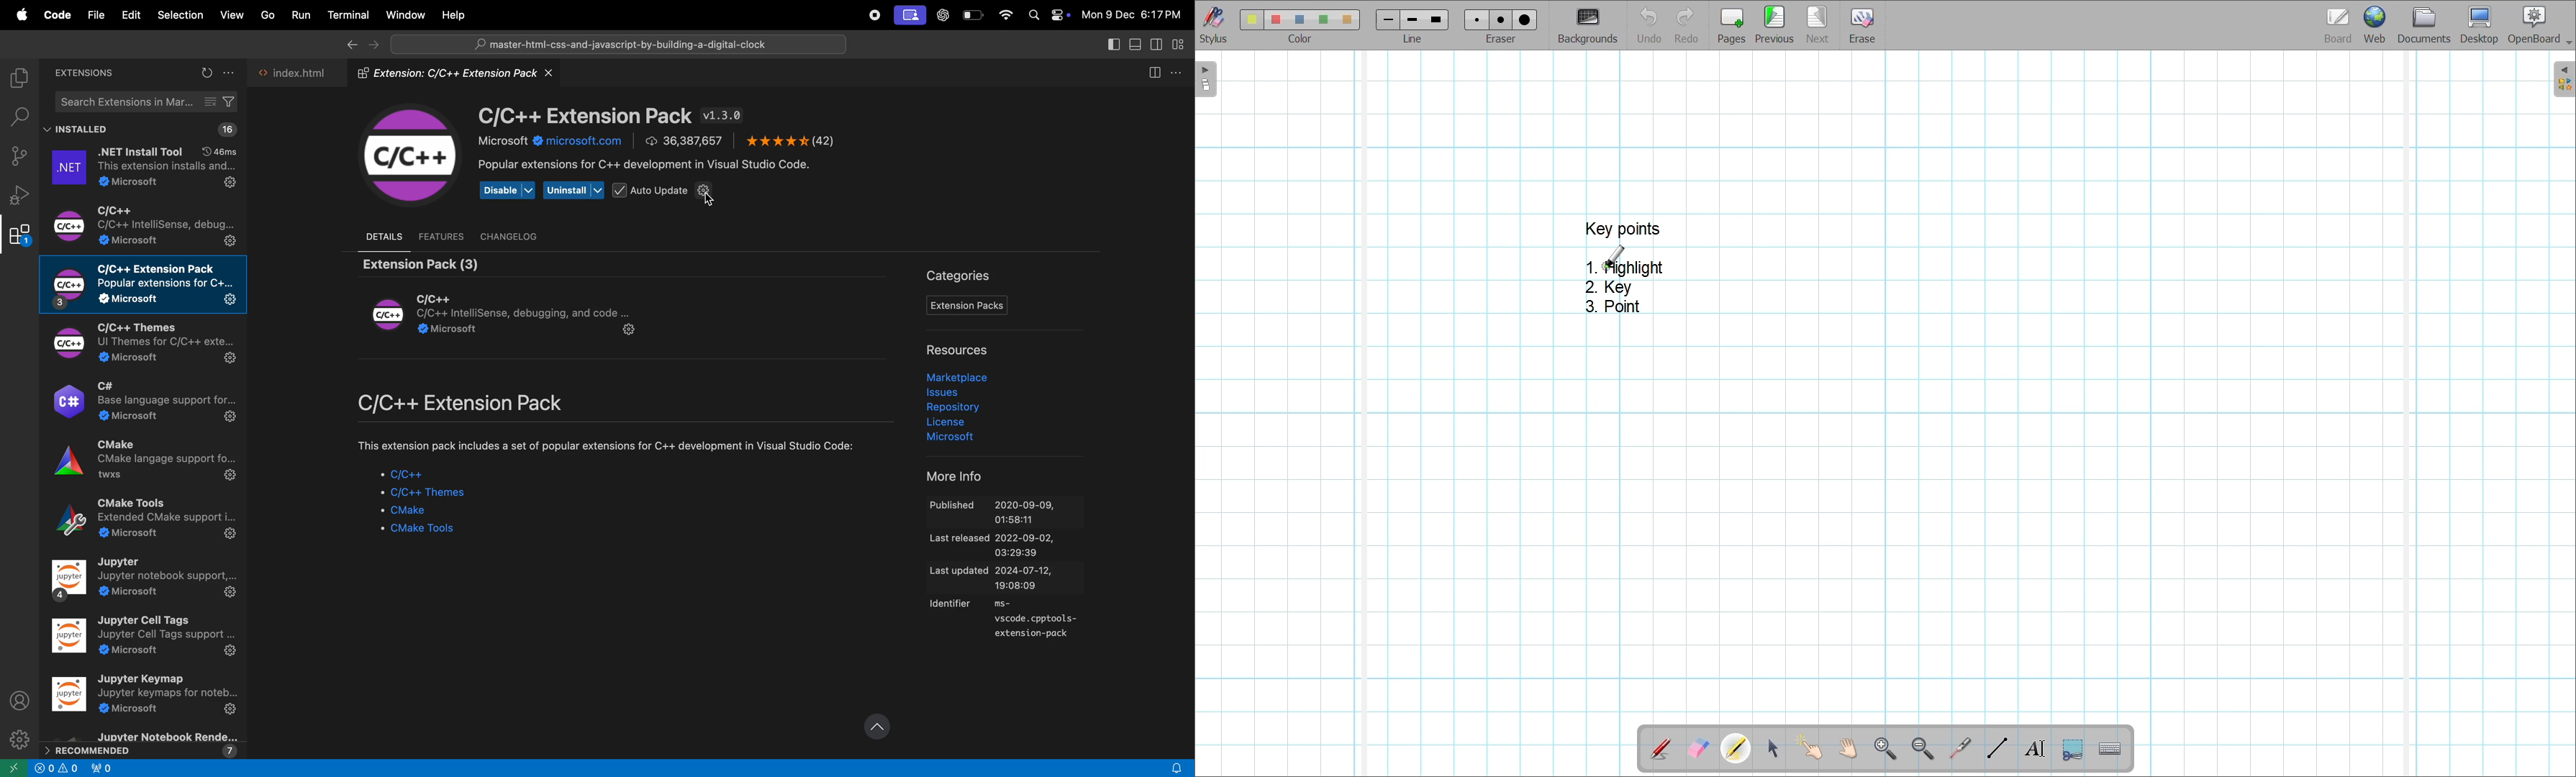  Describe the element at coordinates (956, 422) in the screenshot. I see `liscence` at that location.